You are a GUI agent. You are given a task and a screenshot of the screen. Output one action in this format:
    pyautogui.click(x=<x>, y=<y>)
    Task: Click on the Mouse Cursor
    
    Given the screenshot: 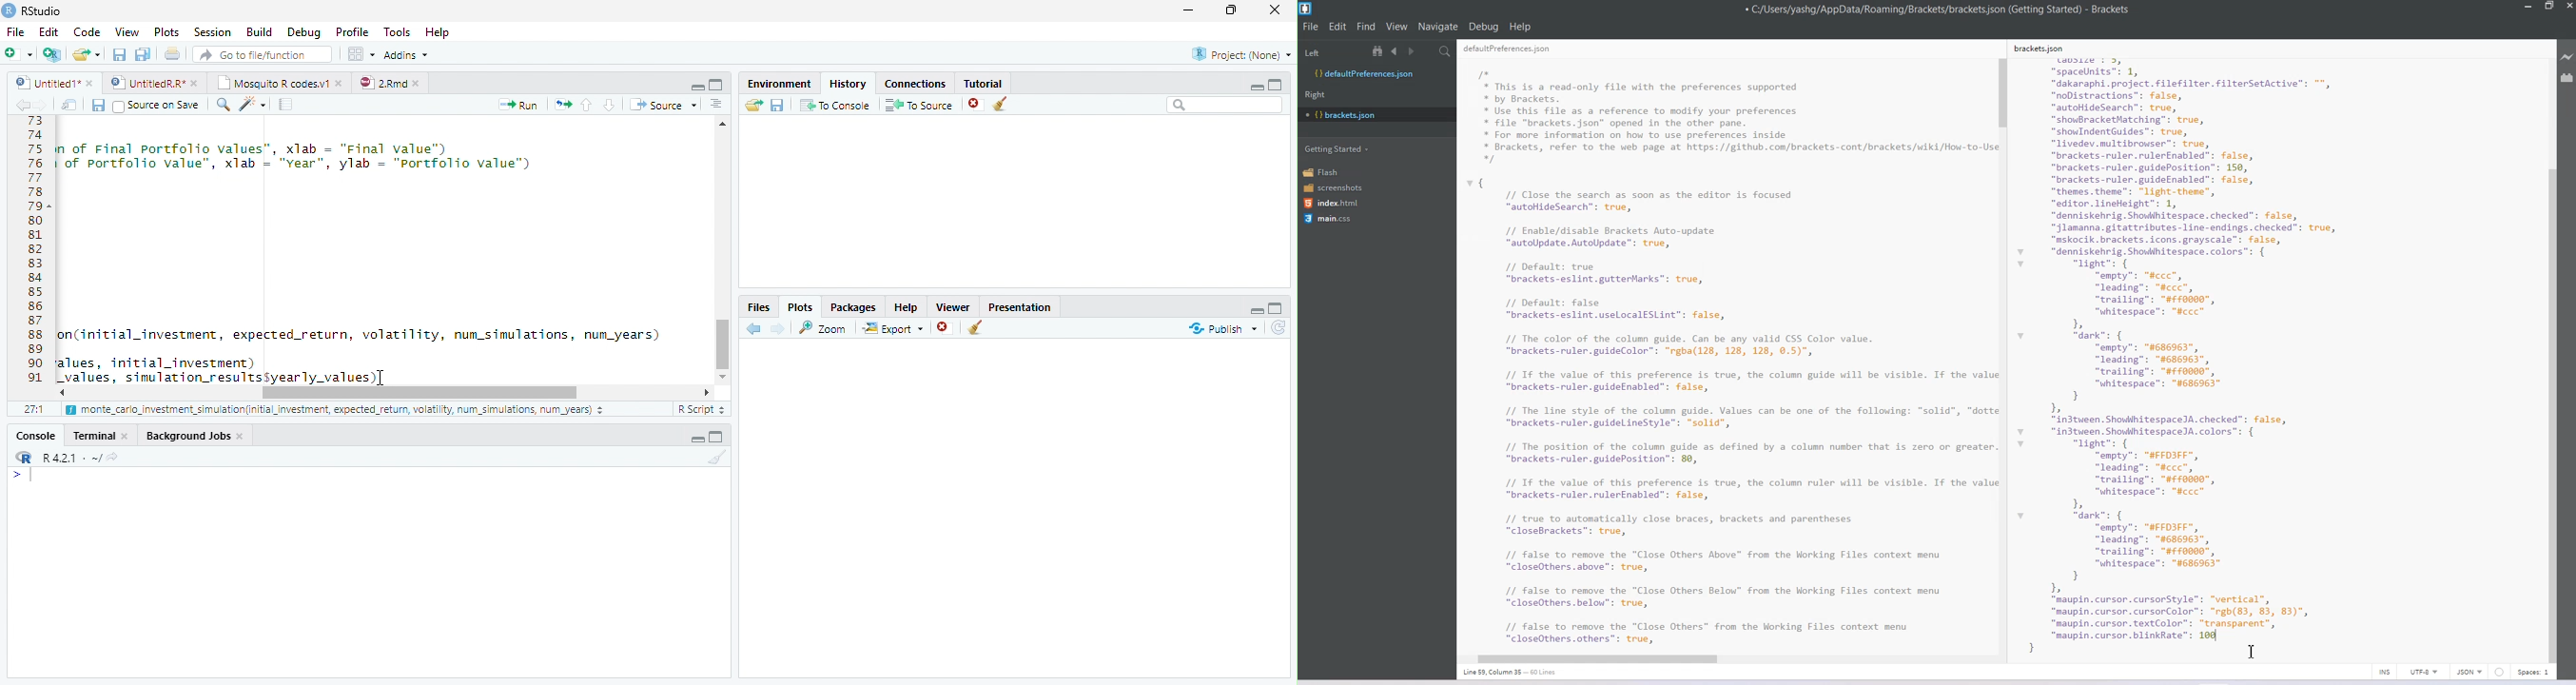 What is the action you would take?
    pyautogui.click(x=380, y=378)
    